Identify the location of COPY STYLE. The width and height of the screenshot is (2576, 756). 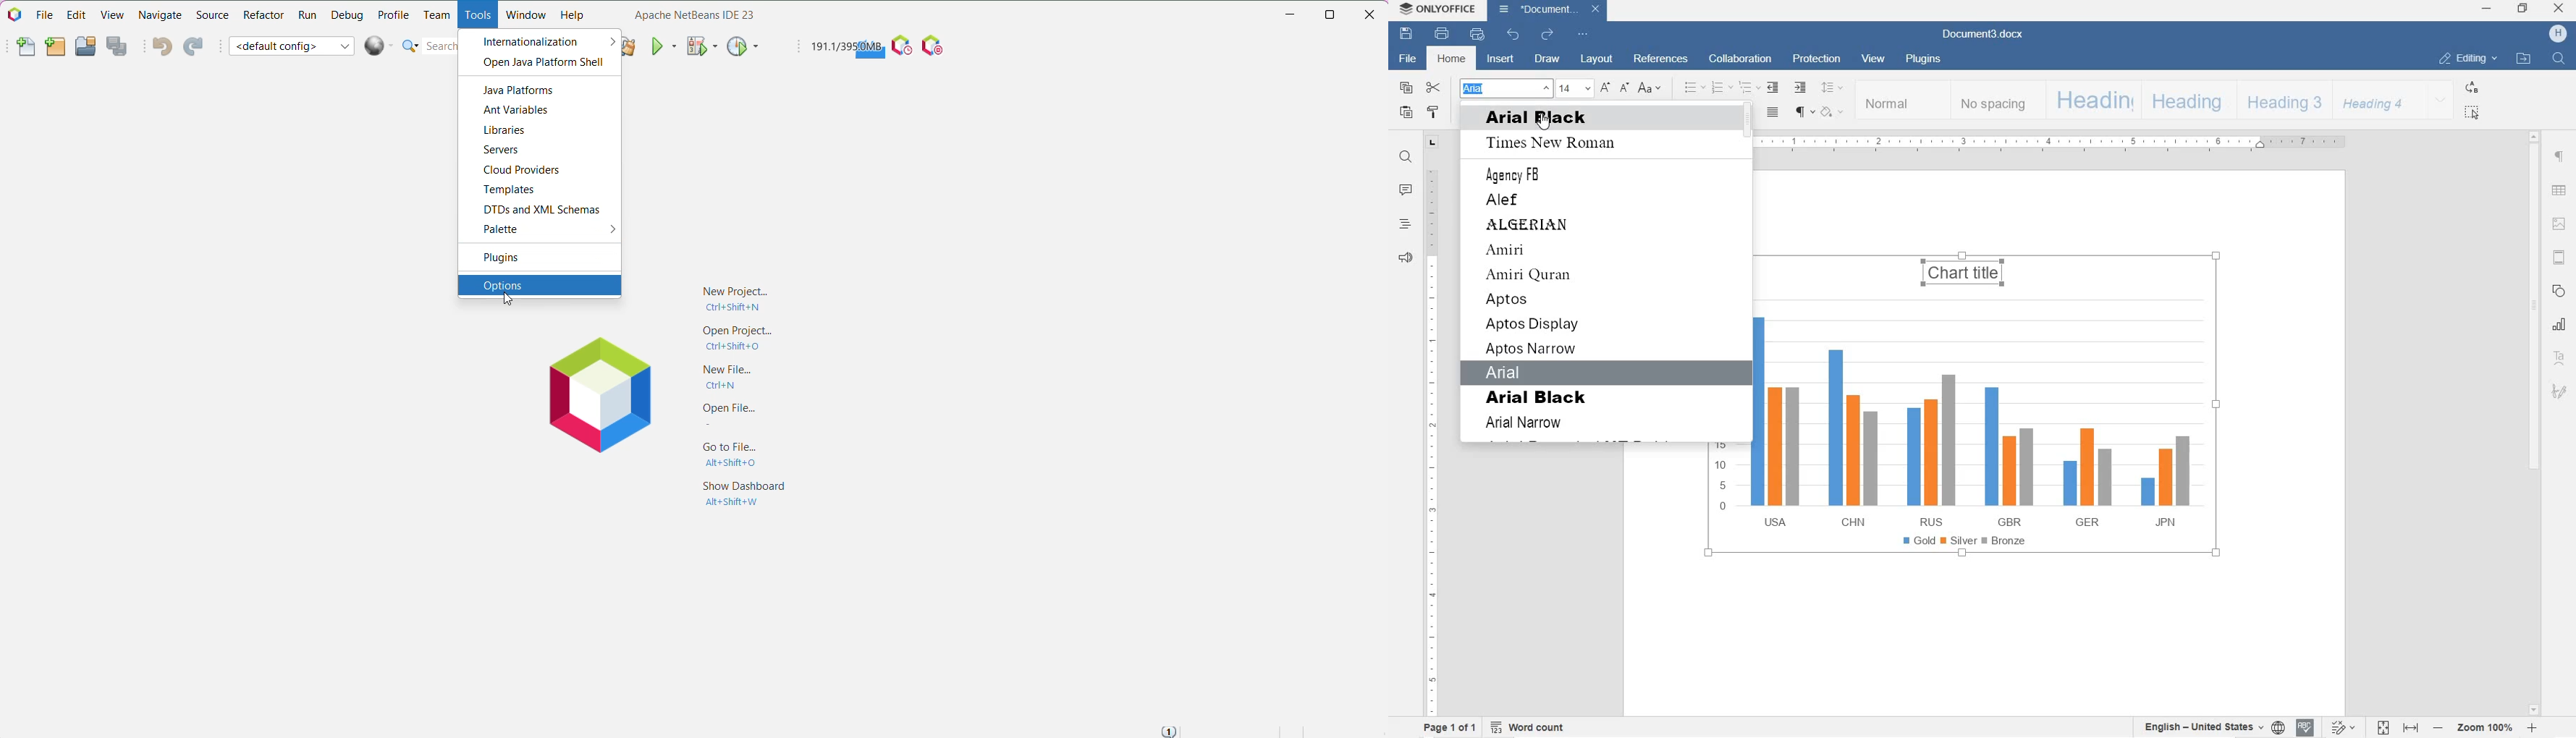
(1434, 113).